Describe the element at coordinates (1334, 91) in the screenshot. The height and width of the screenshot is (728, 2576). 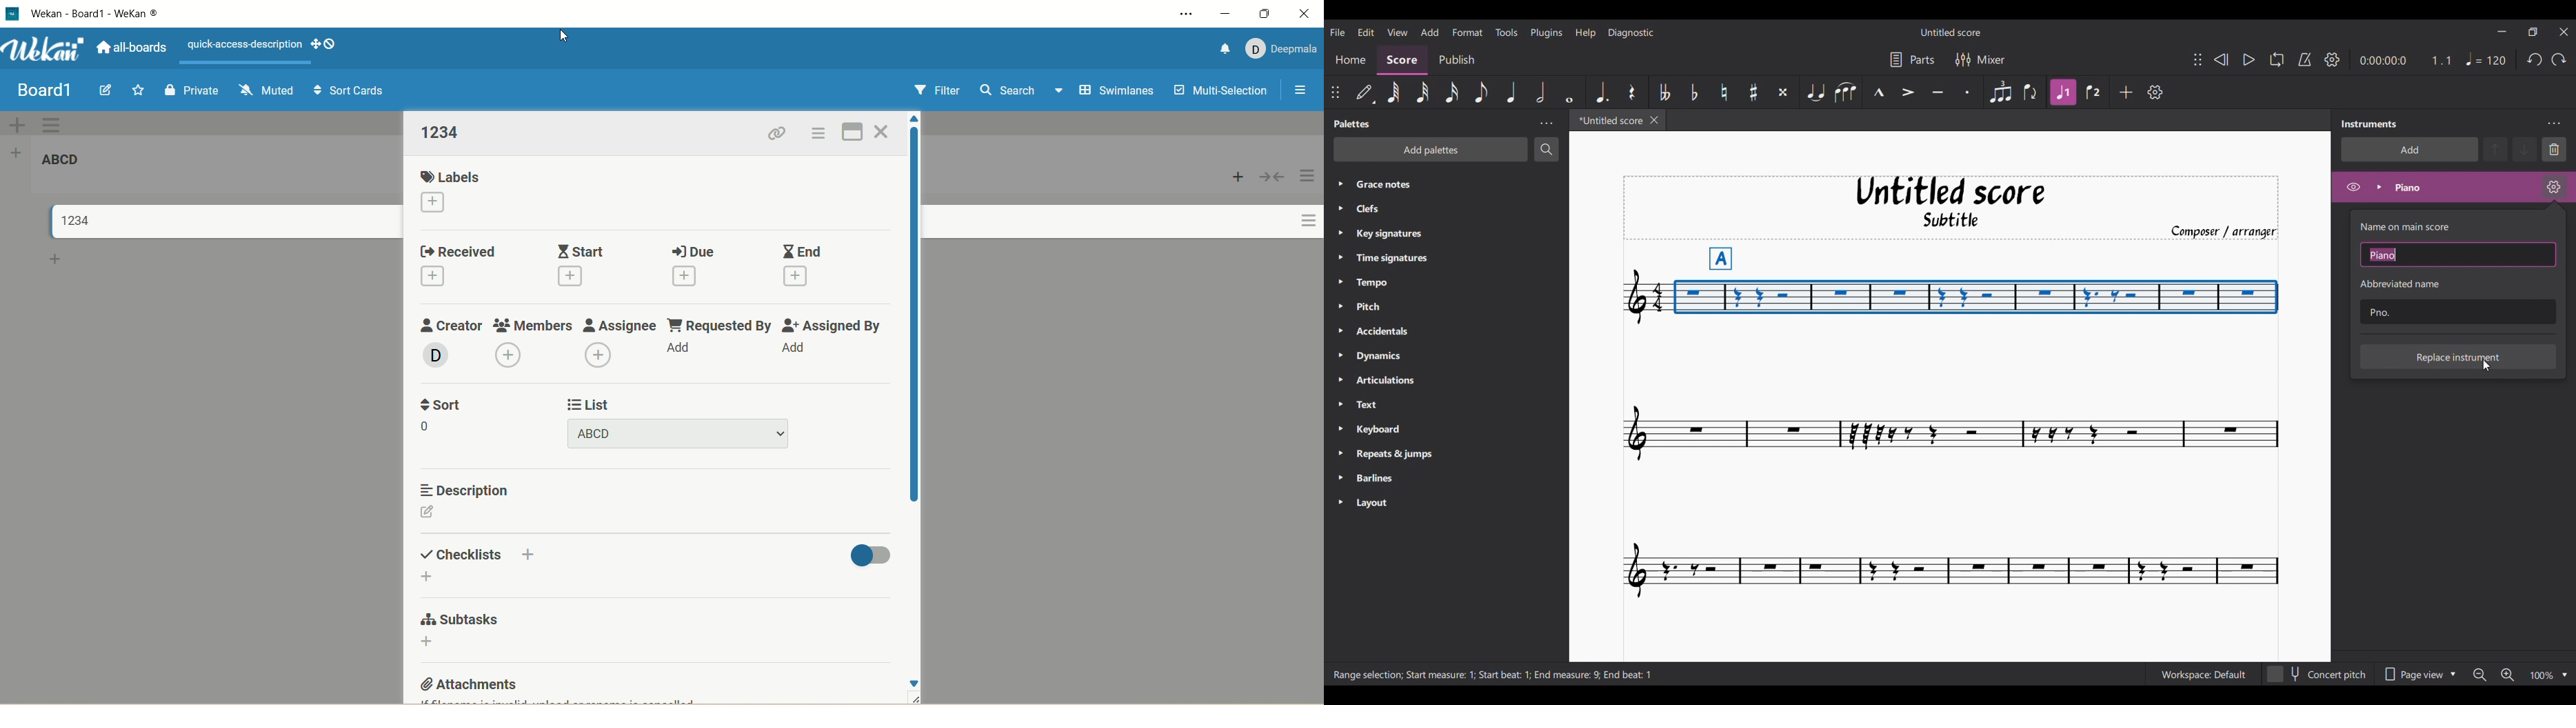
I see `Change position of toolbar attached` at that location.